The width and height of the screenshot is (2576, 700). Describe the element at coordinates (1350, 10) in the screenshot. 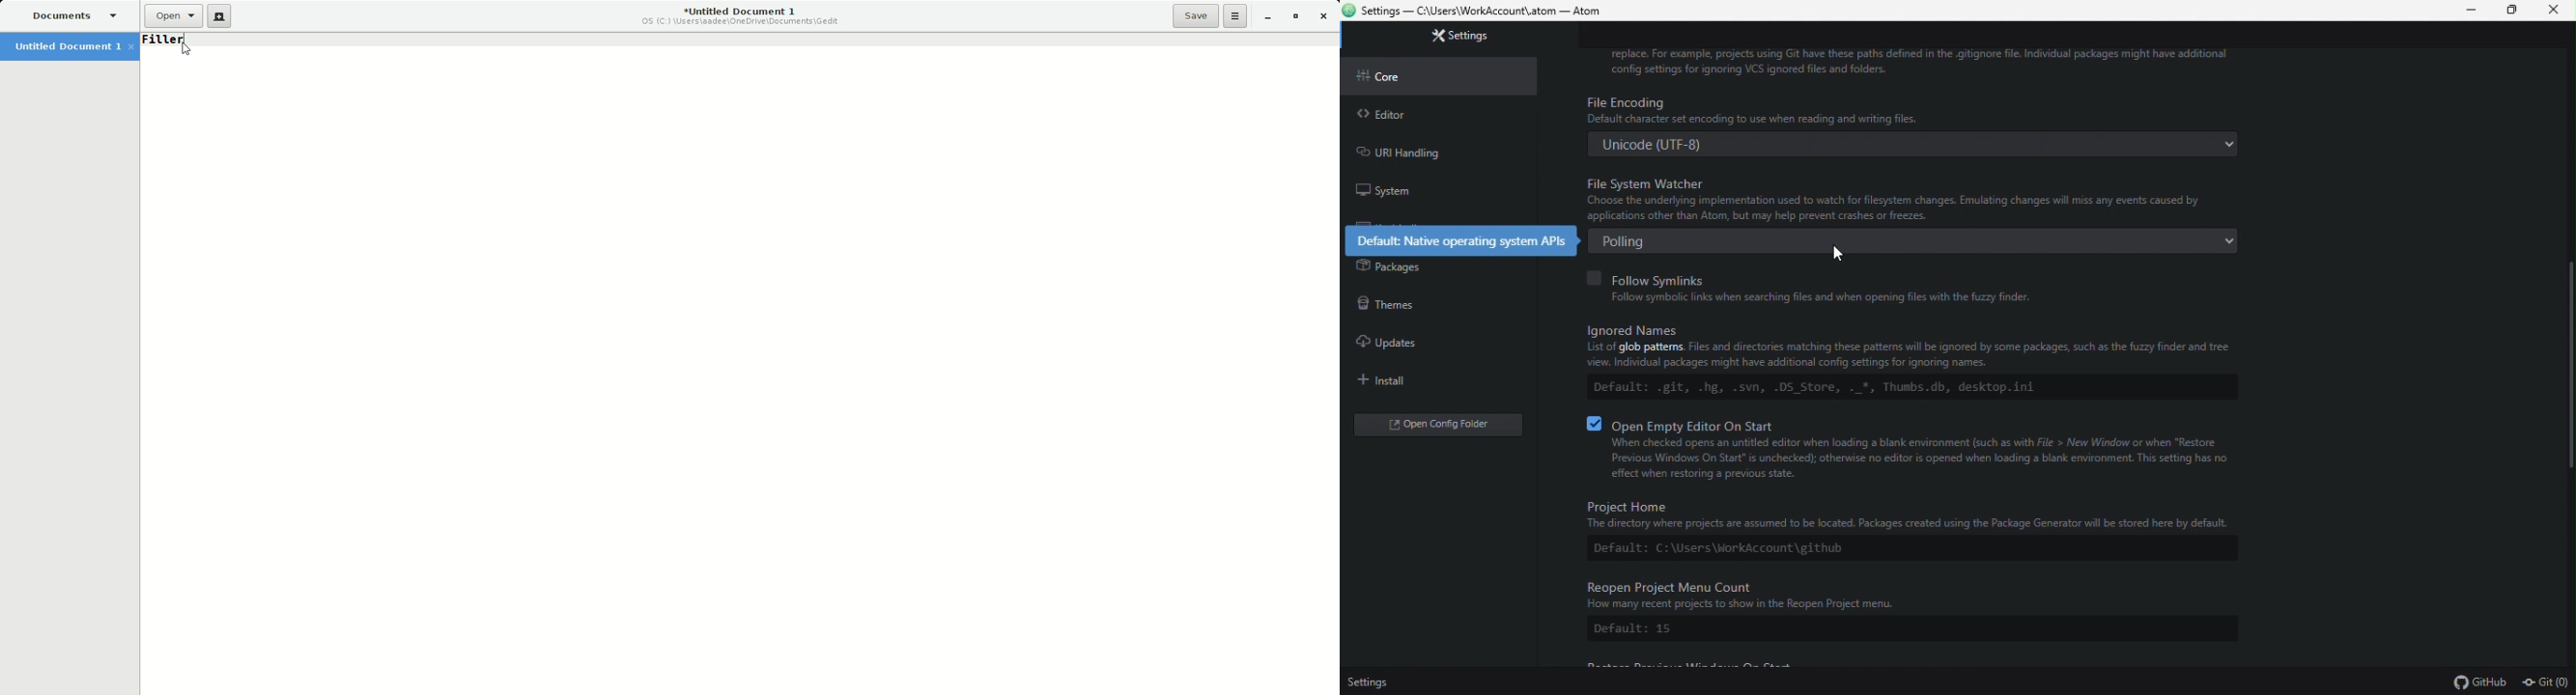

I see `atom logo` at that location.